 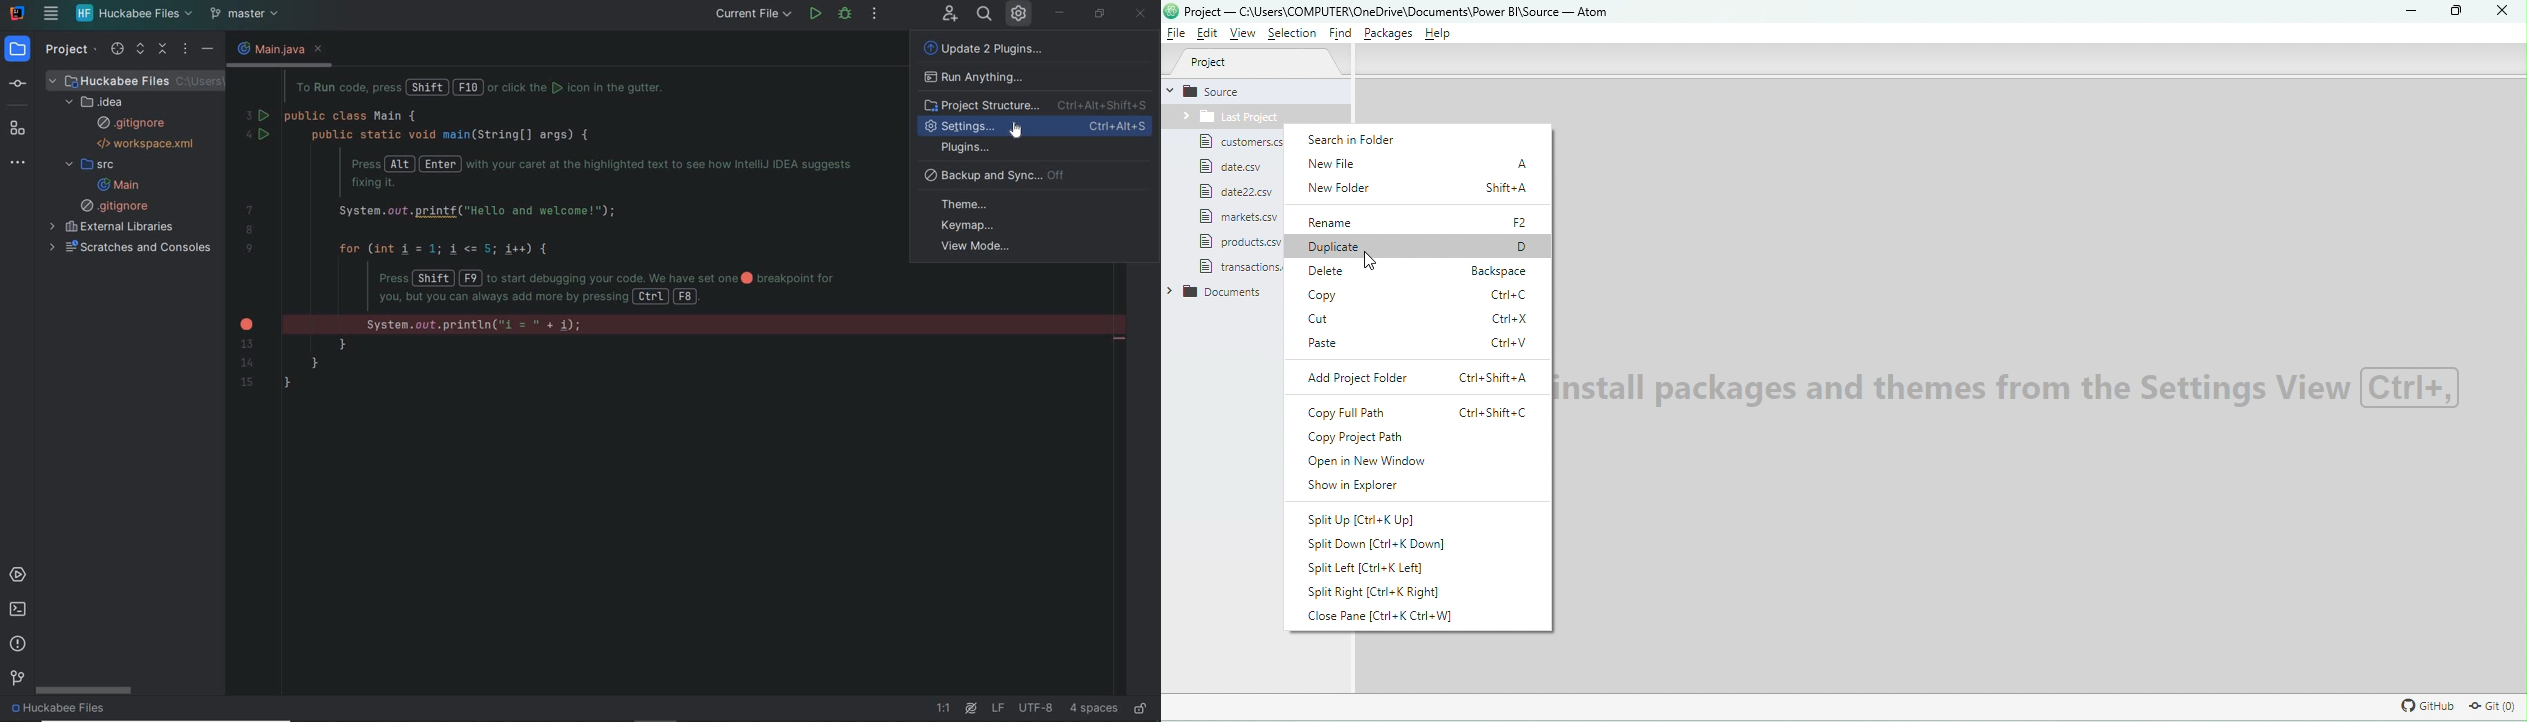 What do you see at coordinates (1337, 33) in the screenshot?
I see `Find` at bounding box center [1337, 33].